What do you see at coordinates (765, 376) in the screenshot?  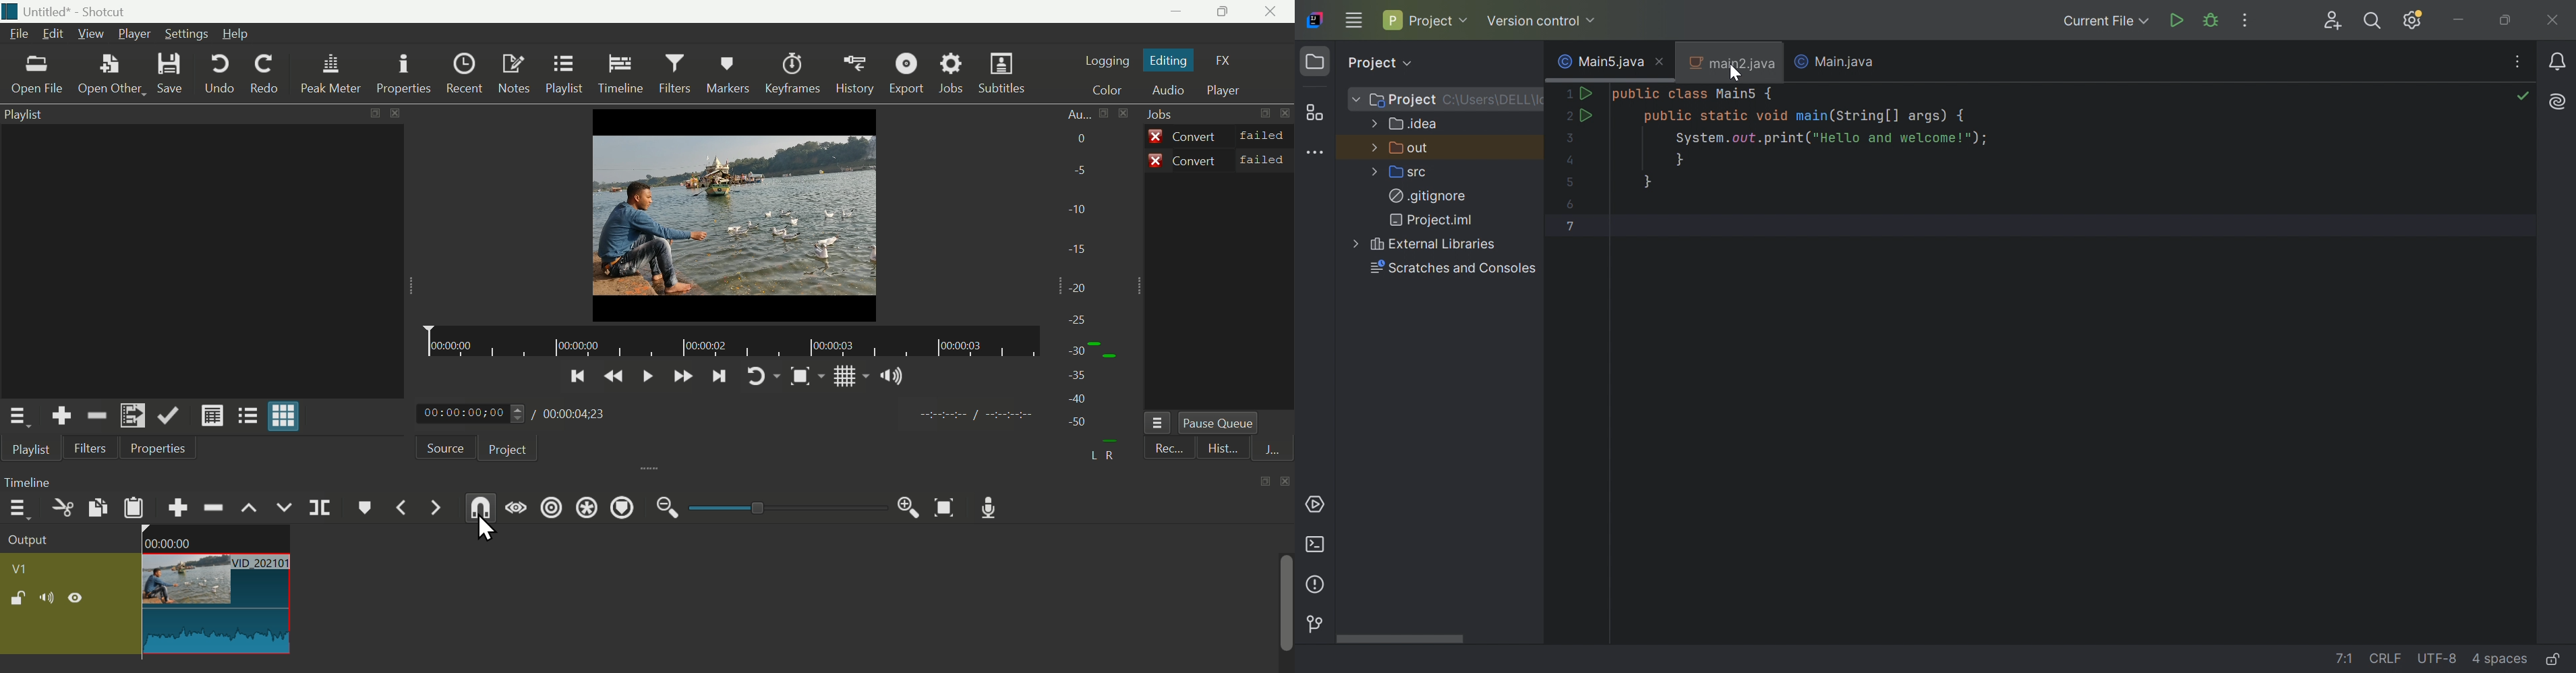 I see `Play again` at bounding box center [765, 376].